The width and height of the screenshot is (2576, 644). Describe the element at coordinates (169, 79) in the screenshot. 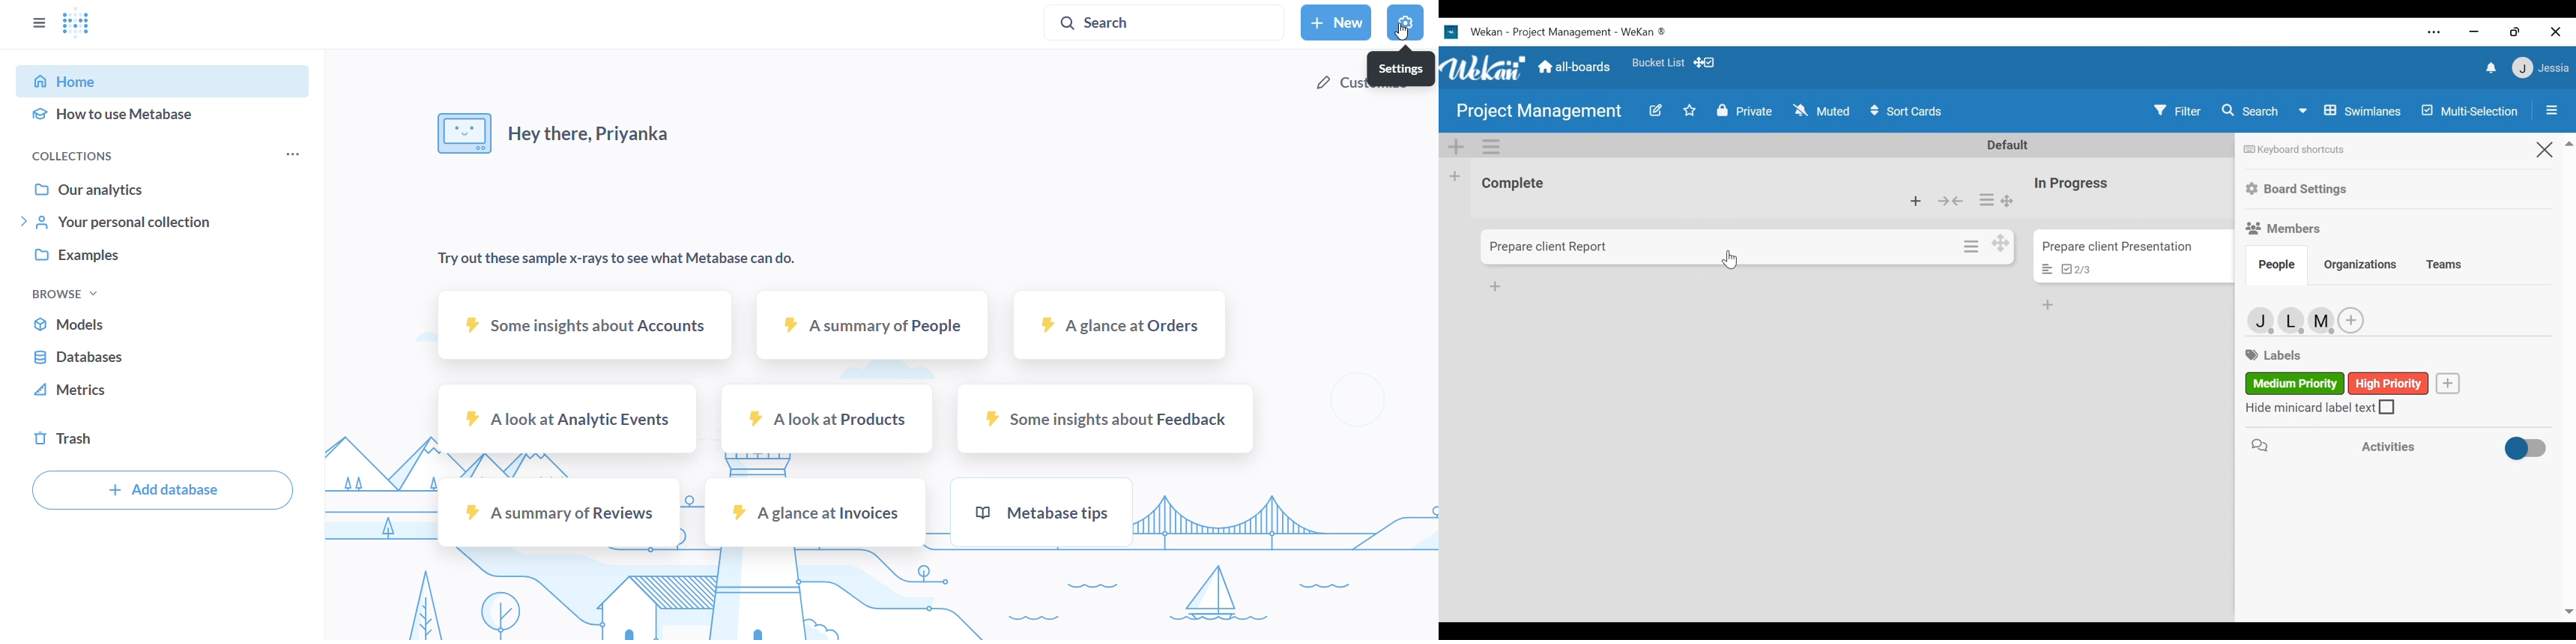

I see `home` at that location.